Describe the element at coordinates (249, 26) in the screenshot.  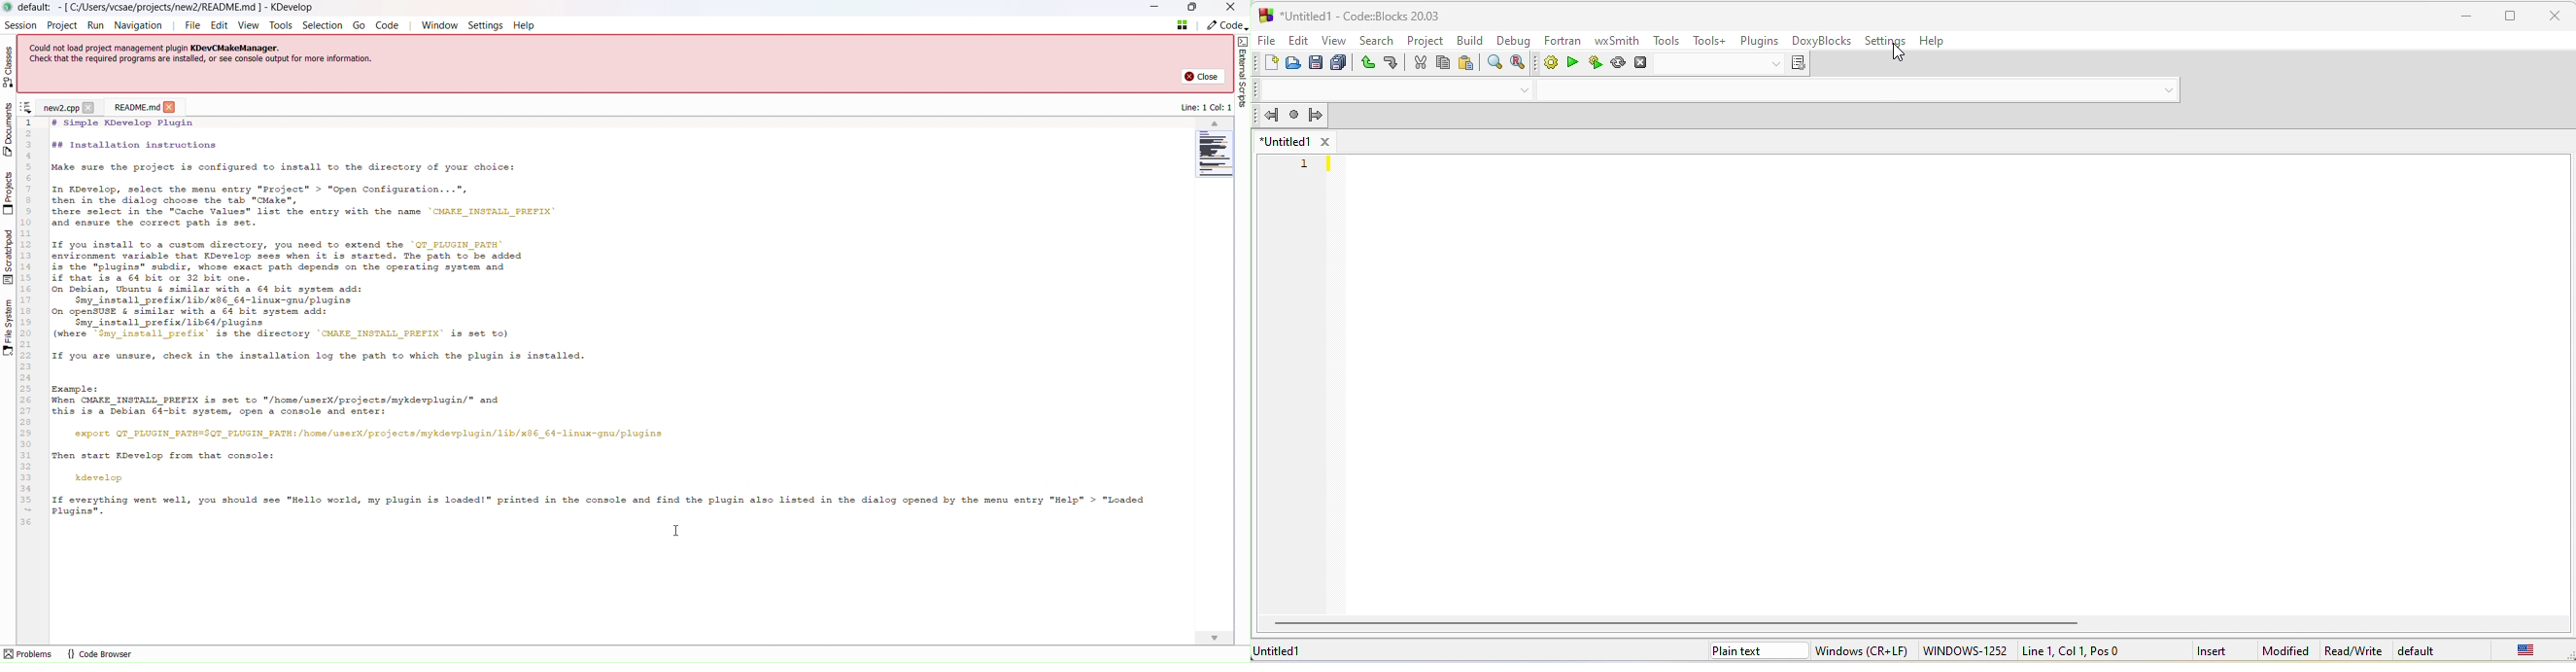
I see `View` at that location.